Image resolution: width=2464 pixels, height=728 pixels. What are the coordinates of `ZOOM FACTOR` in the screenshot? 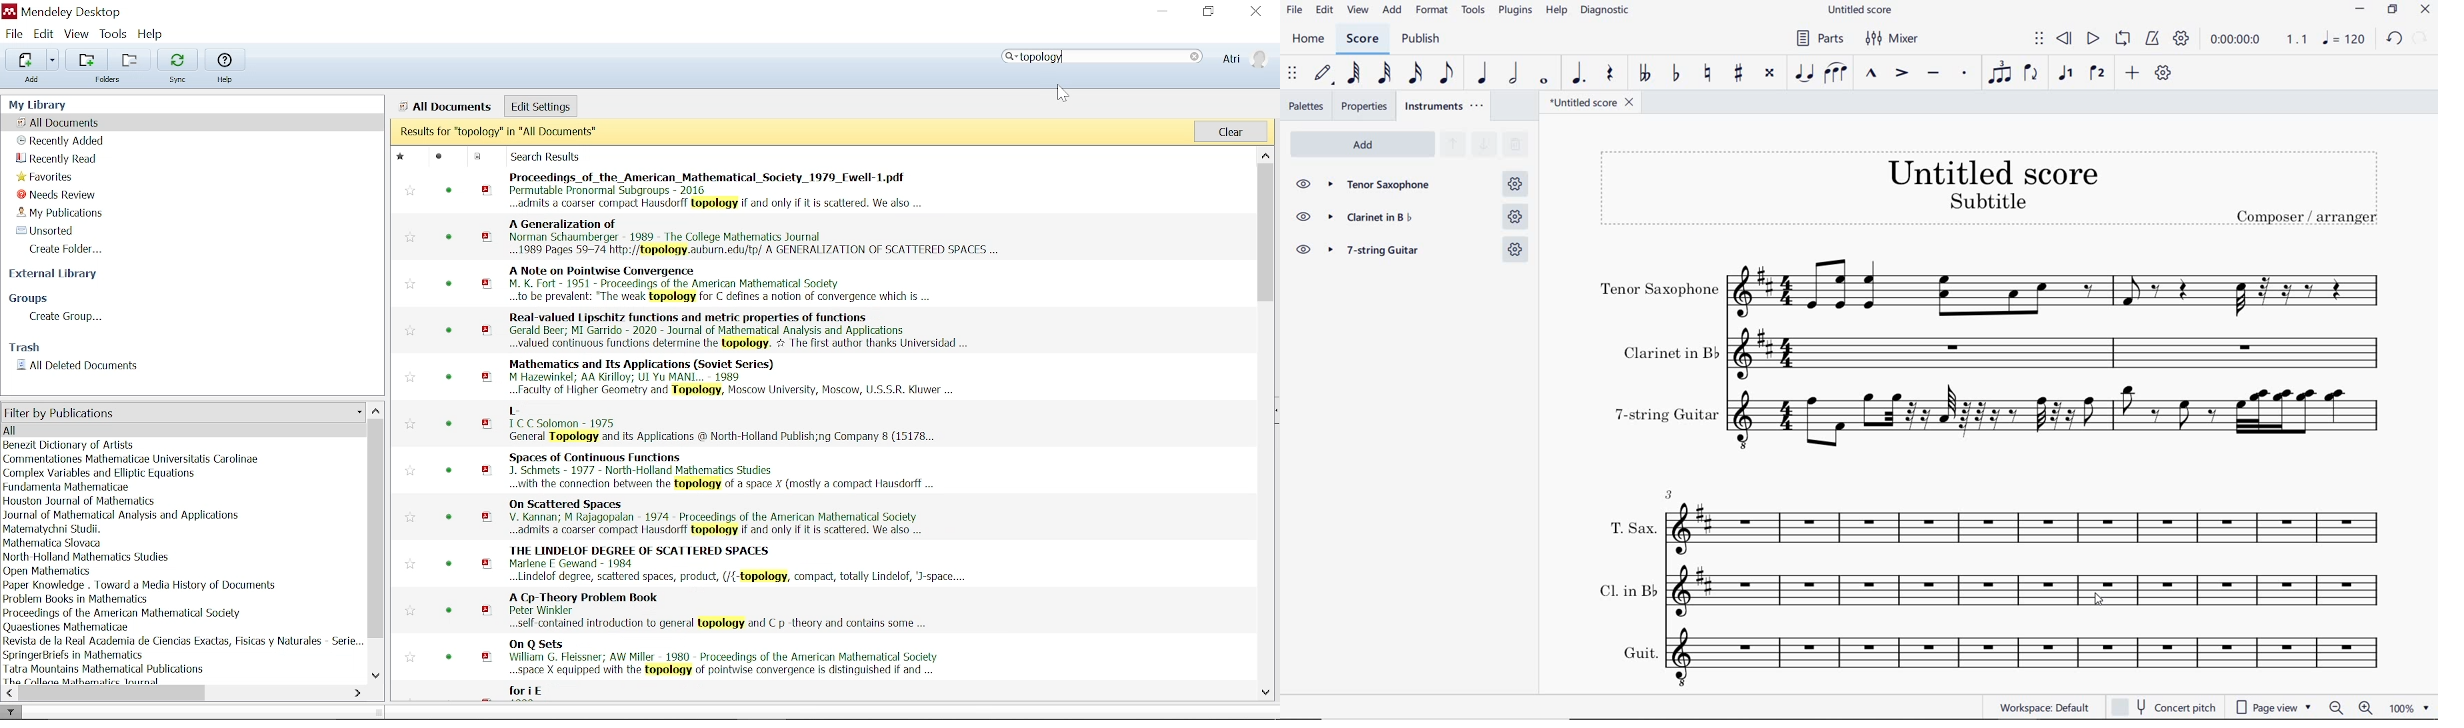 It's located at (2409, 707).